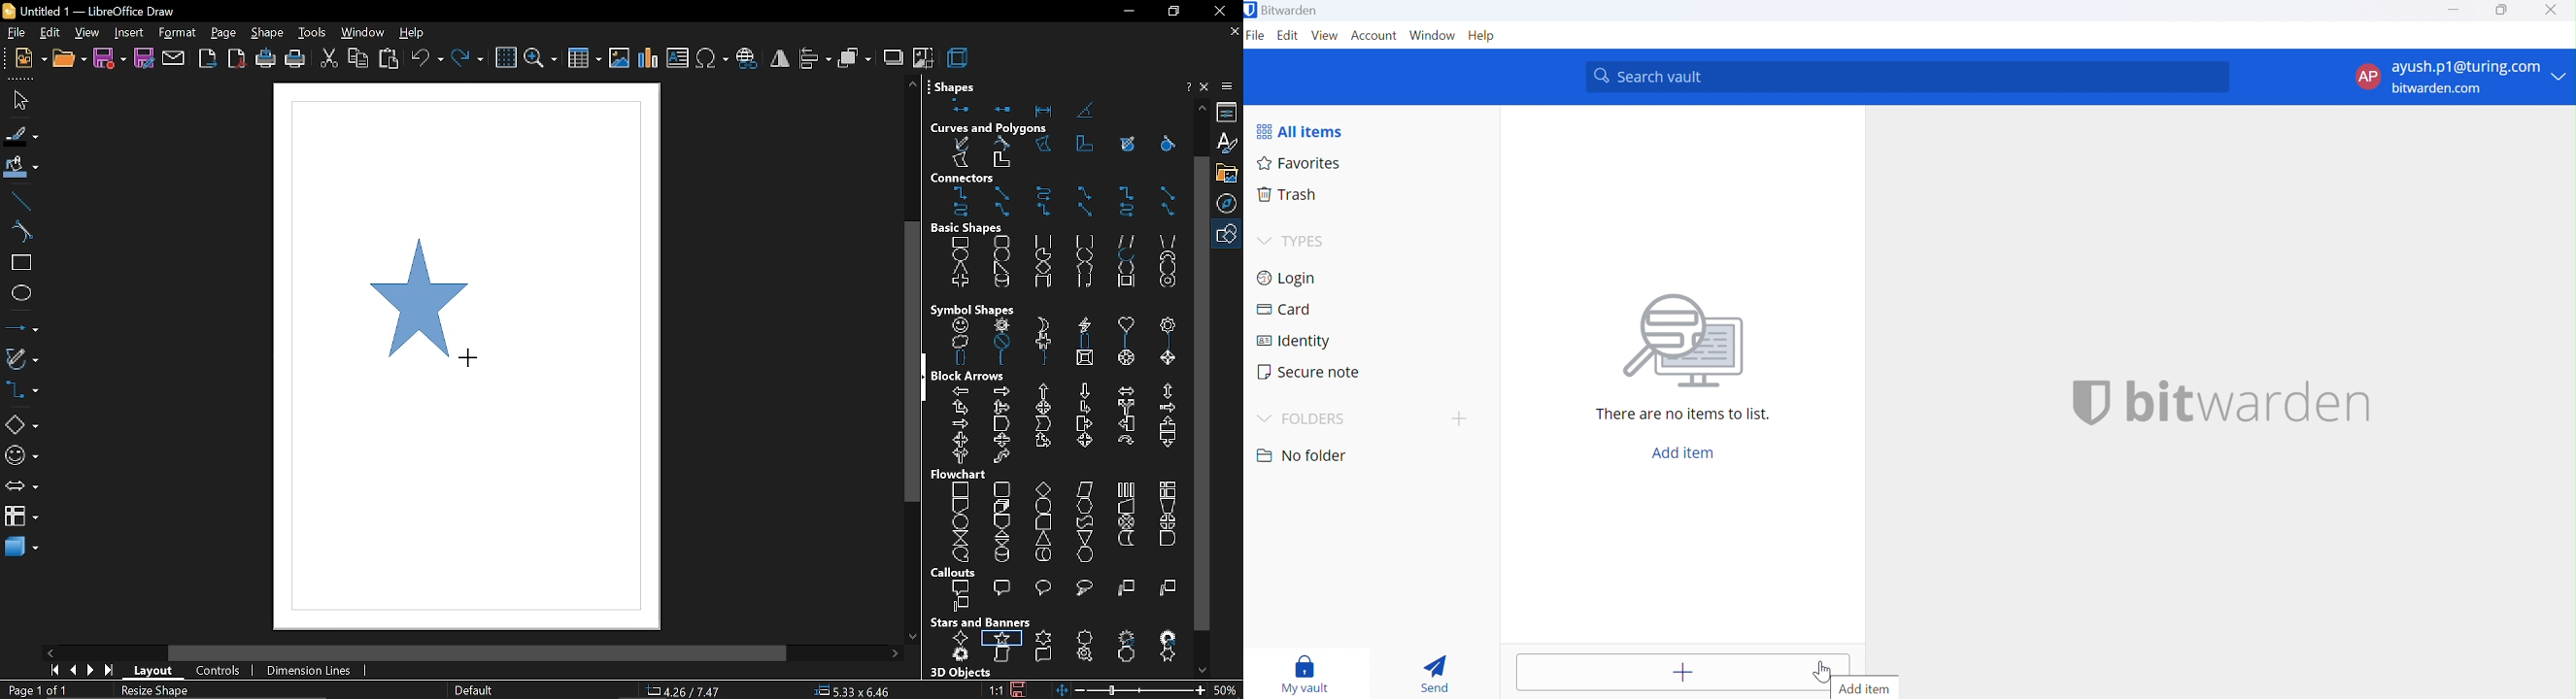 The height and width of the screenshot is (700, 2576). I want to click on paste, so click(390, 58).